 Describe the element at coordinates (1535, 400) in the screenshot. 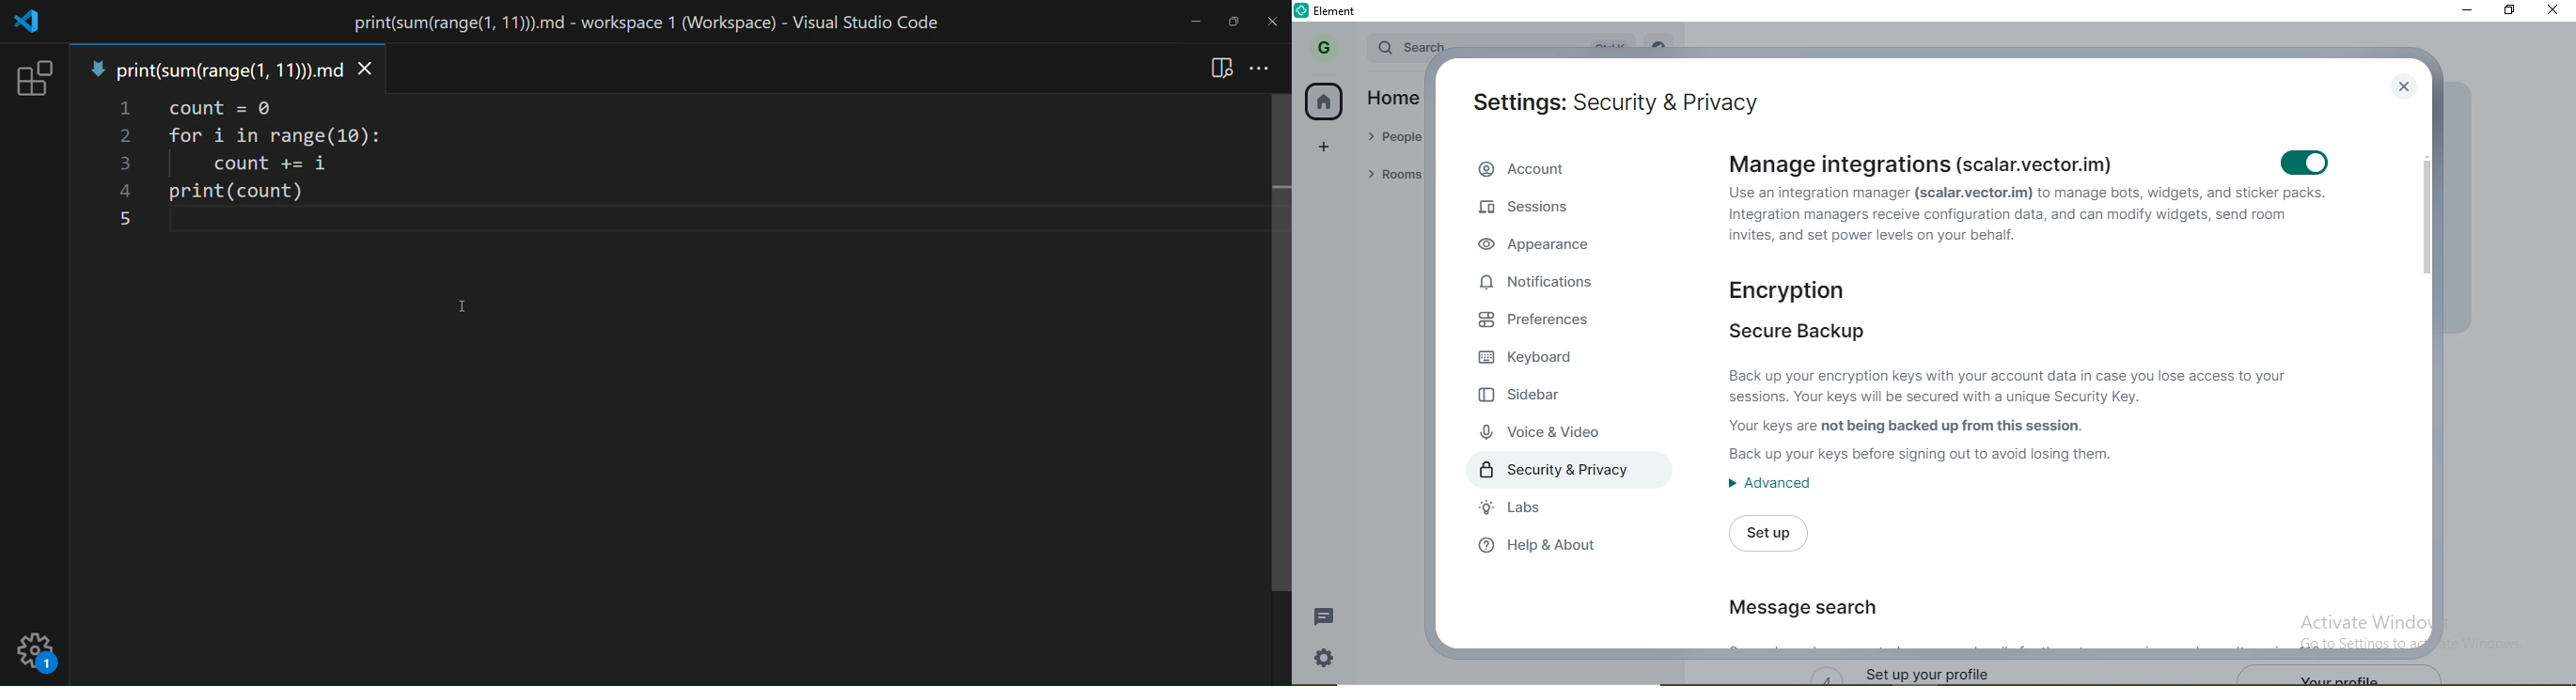

I see `sidebar` at that location.